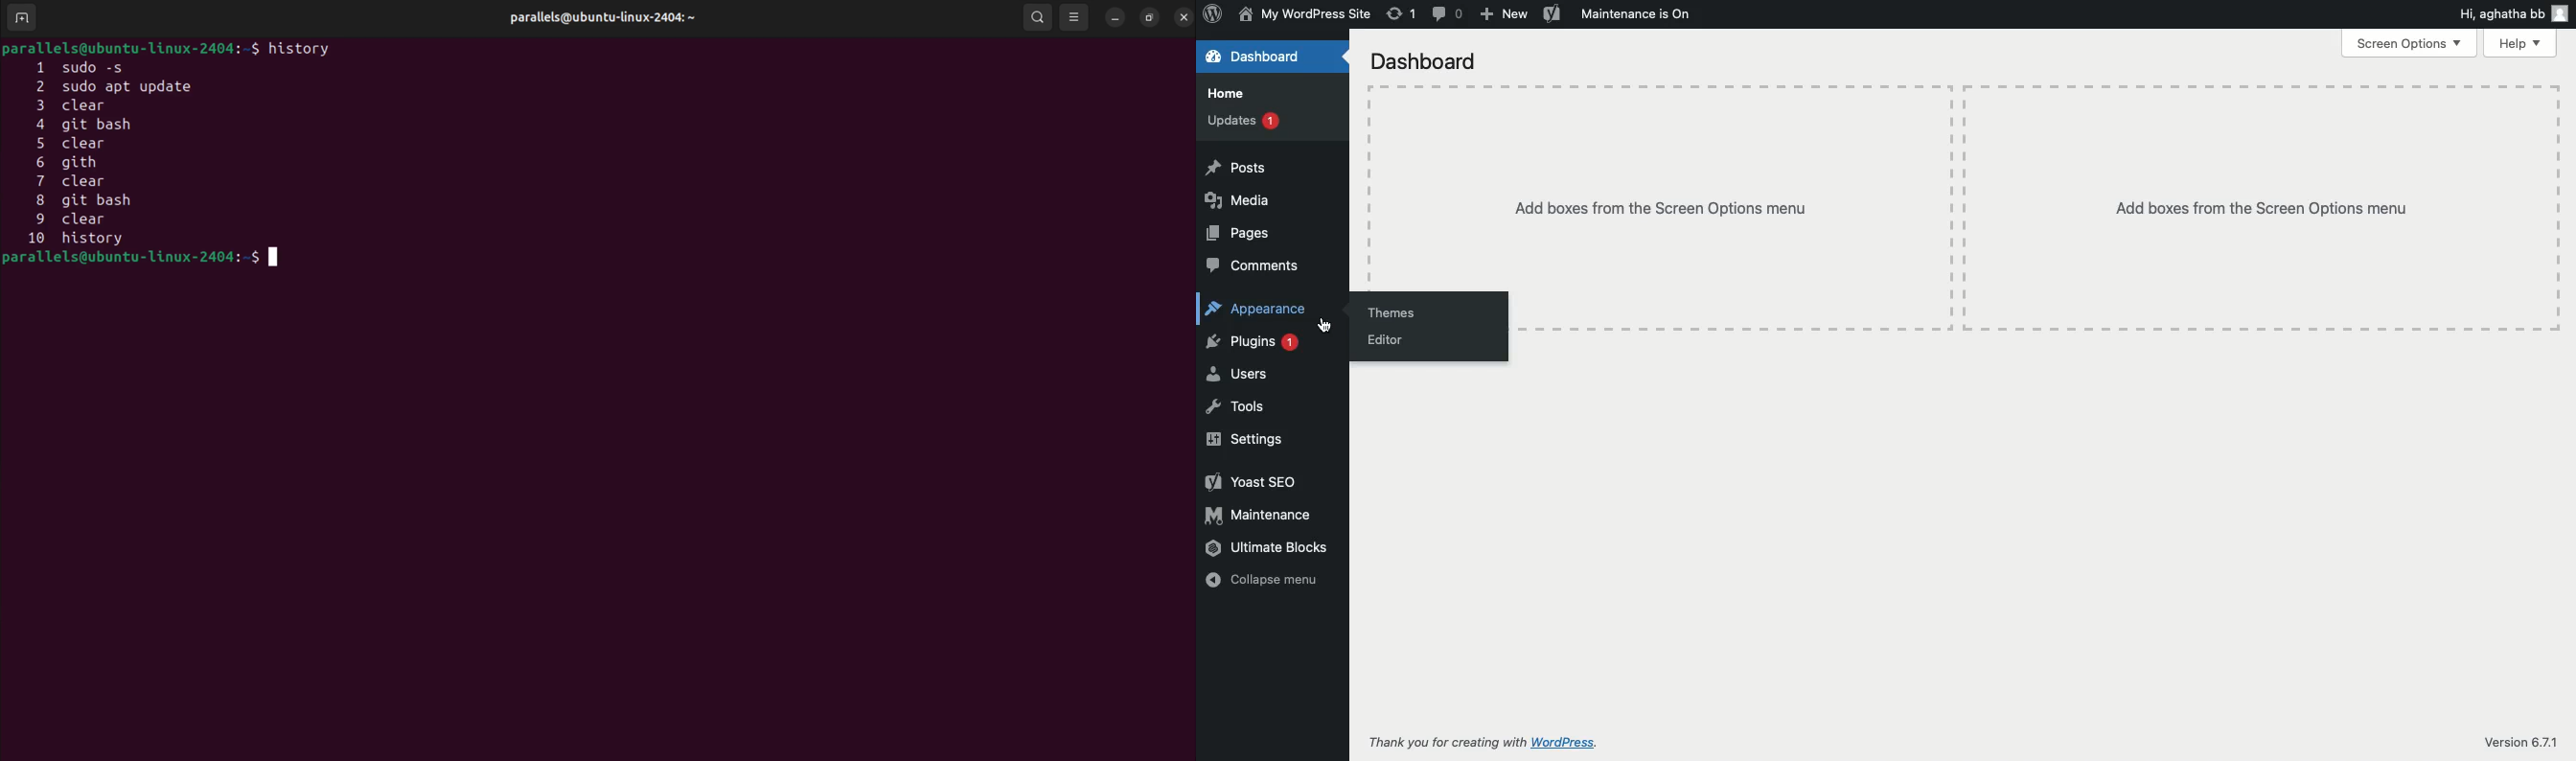 The image size is (2576, 784). What do you see at coordinates (1568, 742) in the screenshot?
I see `wordpress` at bounding box center [1568, 742].